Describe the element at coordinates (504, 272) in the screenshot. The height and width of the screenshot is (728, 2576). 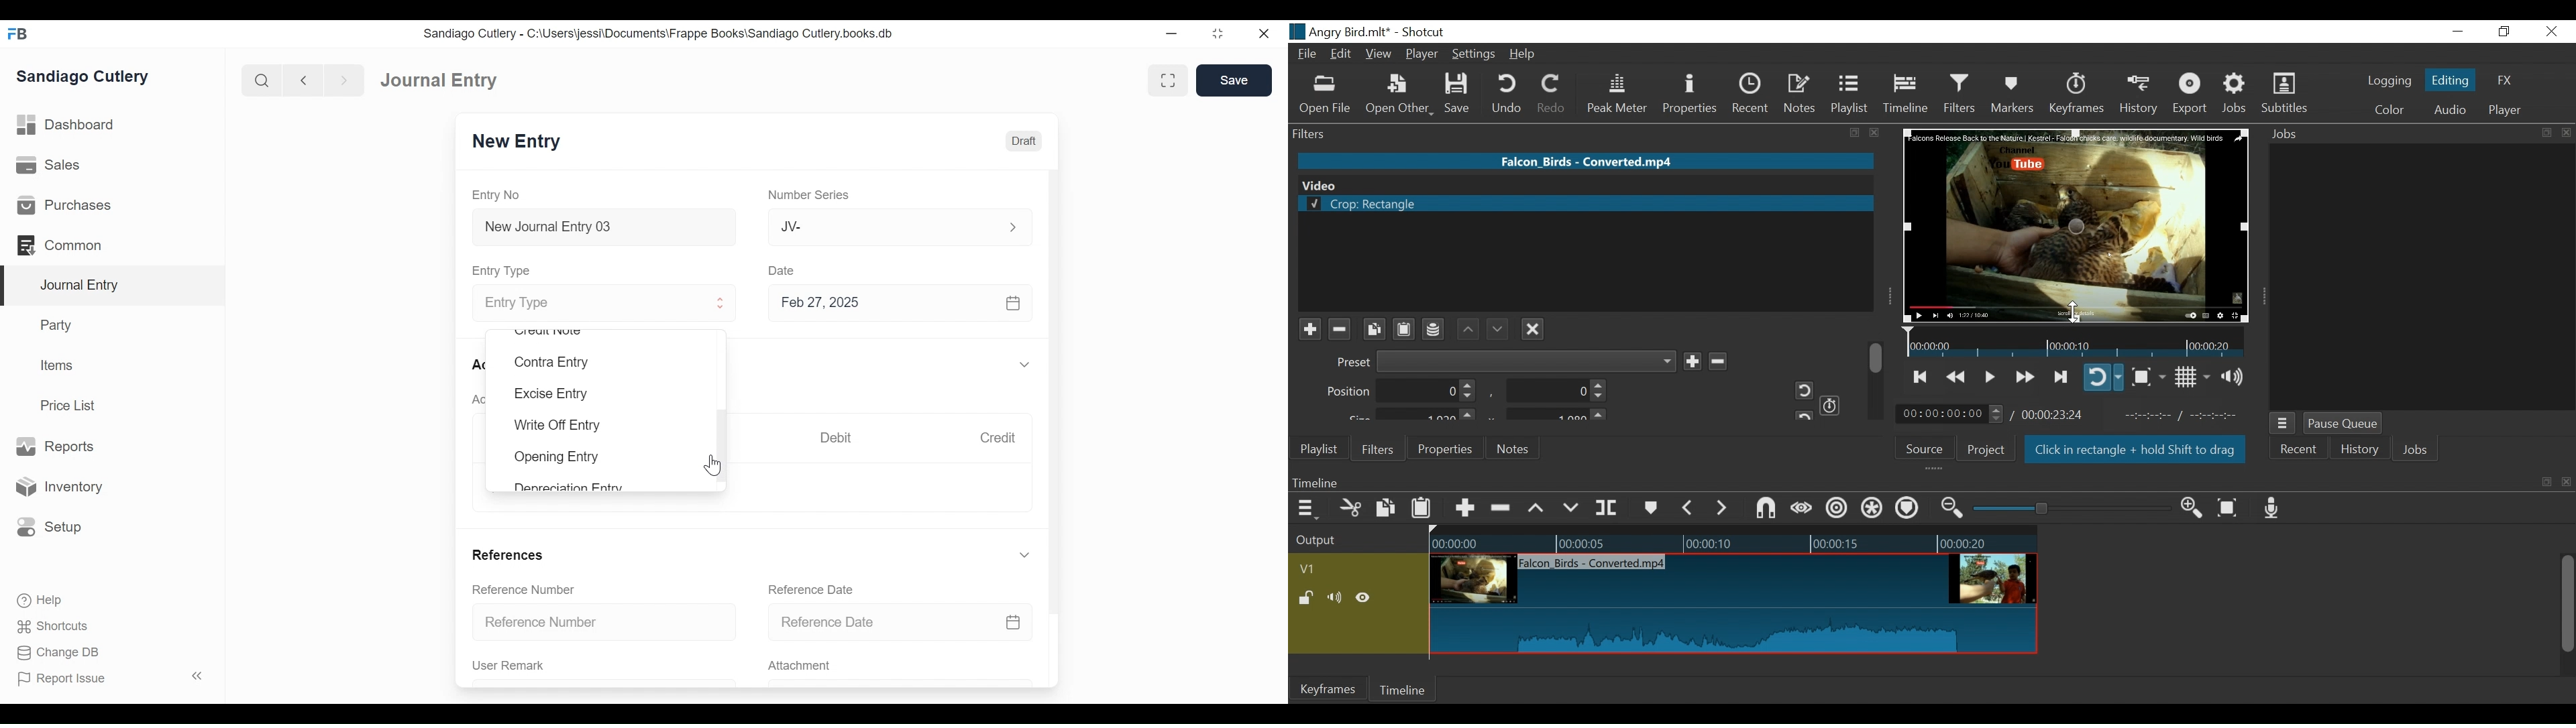
I see `Entry Type` at that location.